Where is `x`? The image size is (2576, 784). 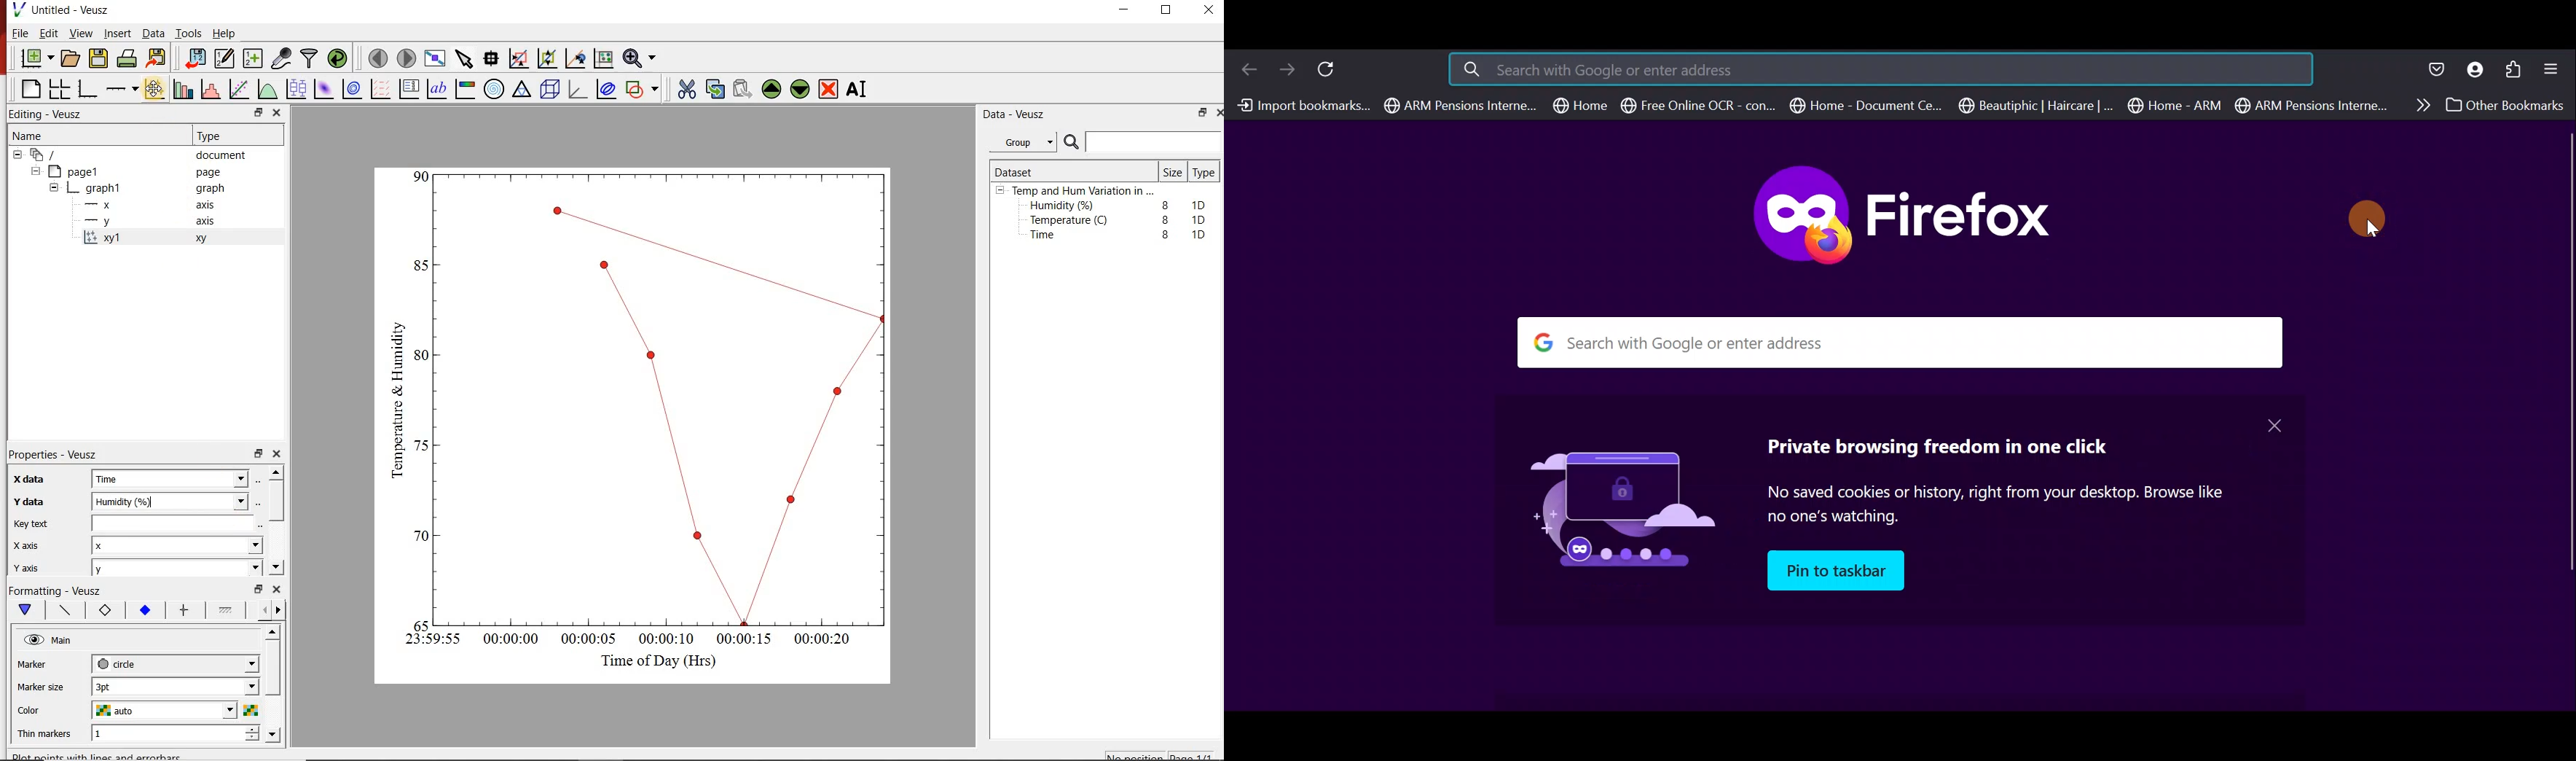 x is located at coordinates (121, 546).